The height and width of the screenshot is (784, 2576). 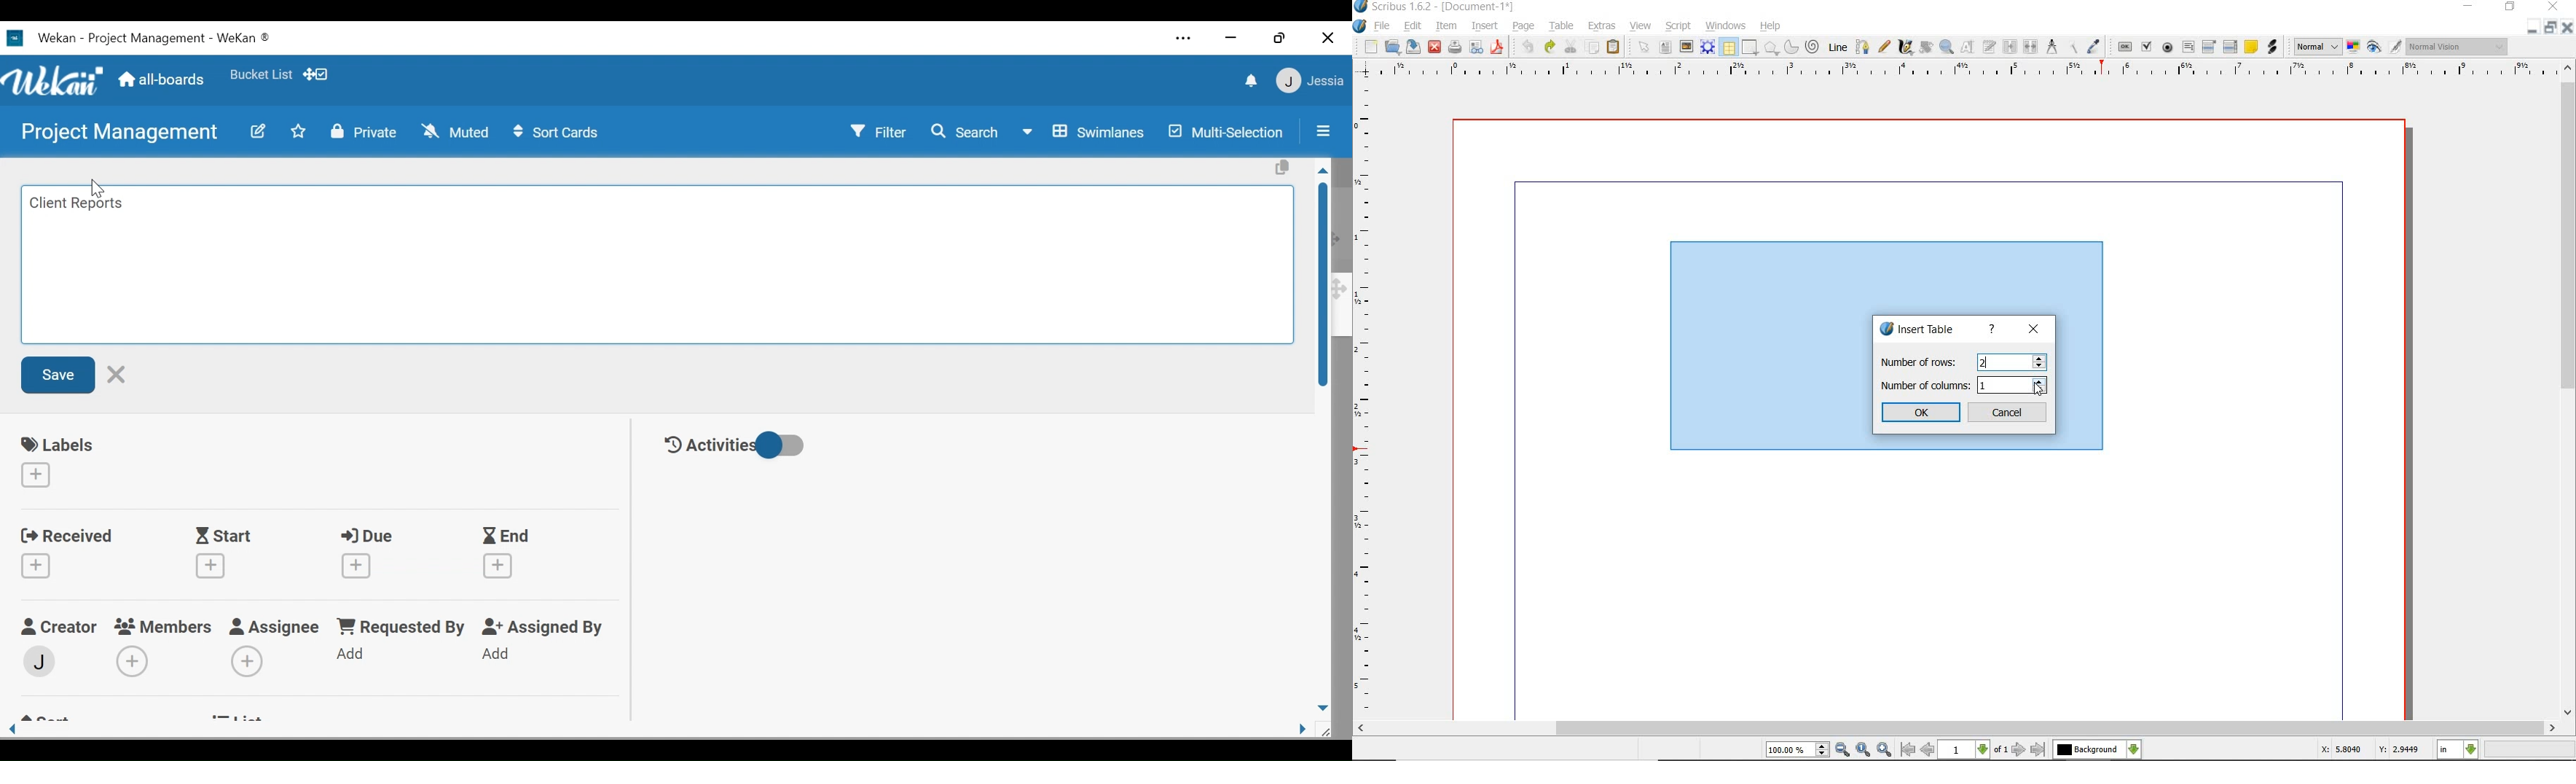 What do you see at coordinates (146, 38) in the screenshot?
I see `Board Title` at bounding box center [146, 38].